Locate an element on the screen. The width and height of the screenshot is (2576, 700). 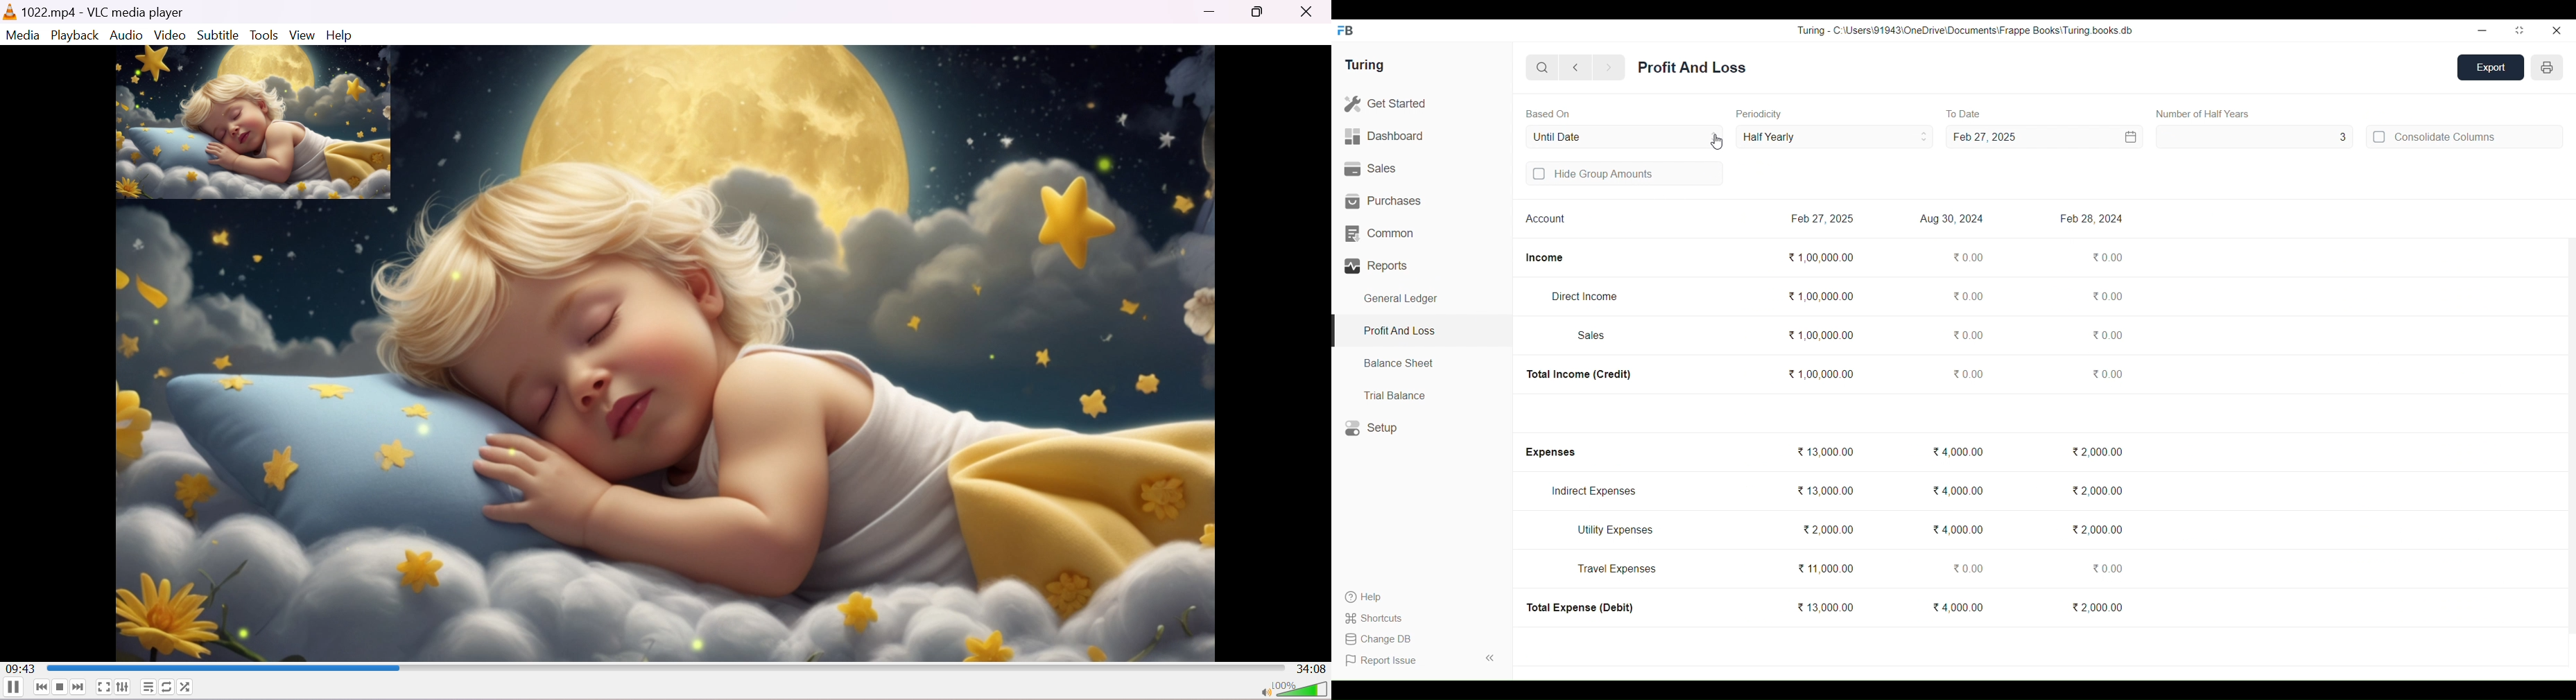
09:43 is located at coordinates (24, 667).